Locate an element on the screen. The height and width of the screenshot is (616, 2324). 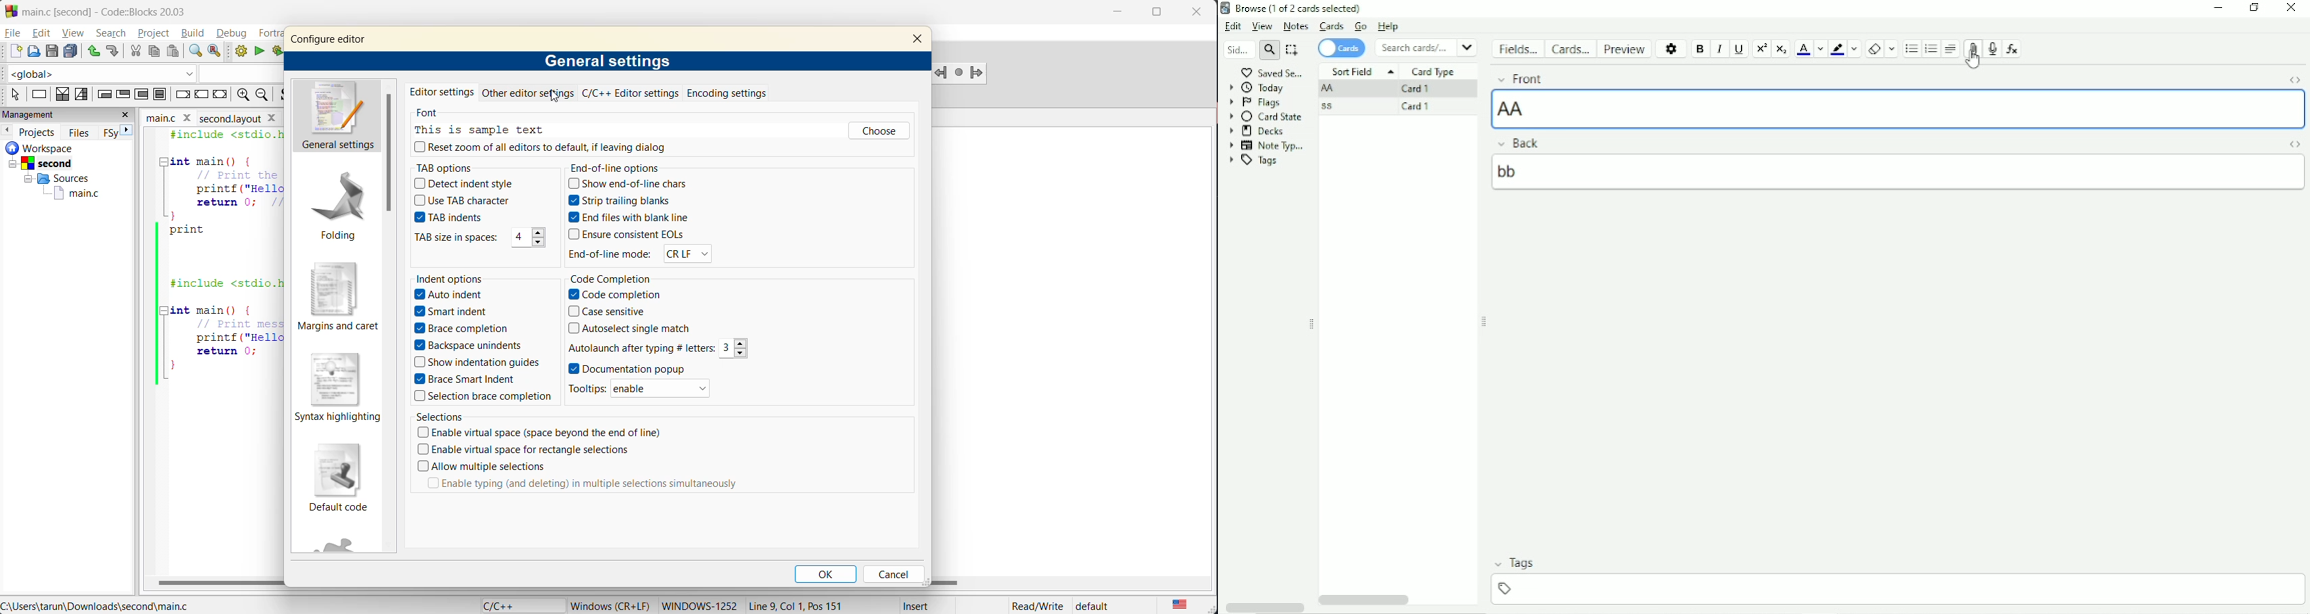
open is located at coordinates (35, 51).